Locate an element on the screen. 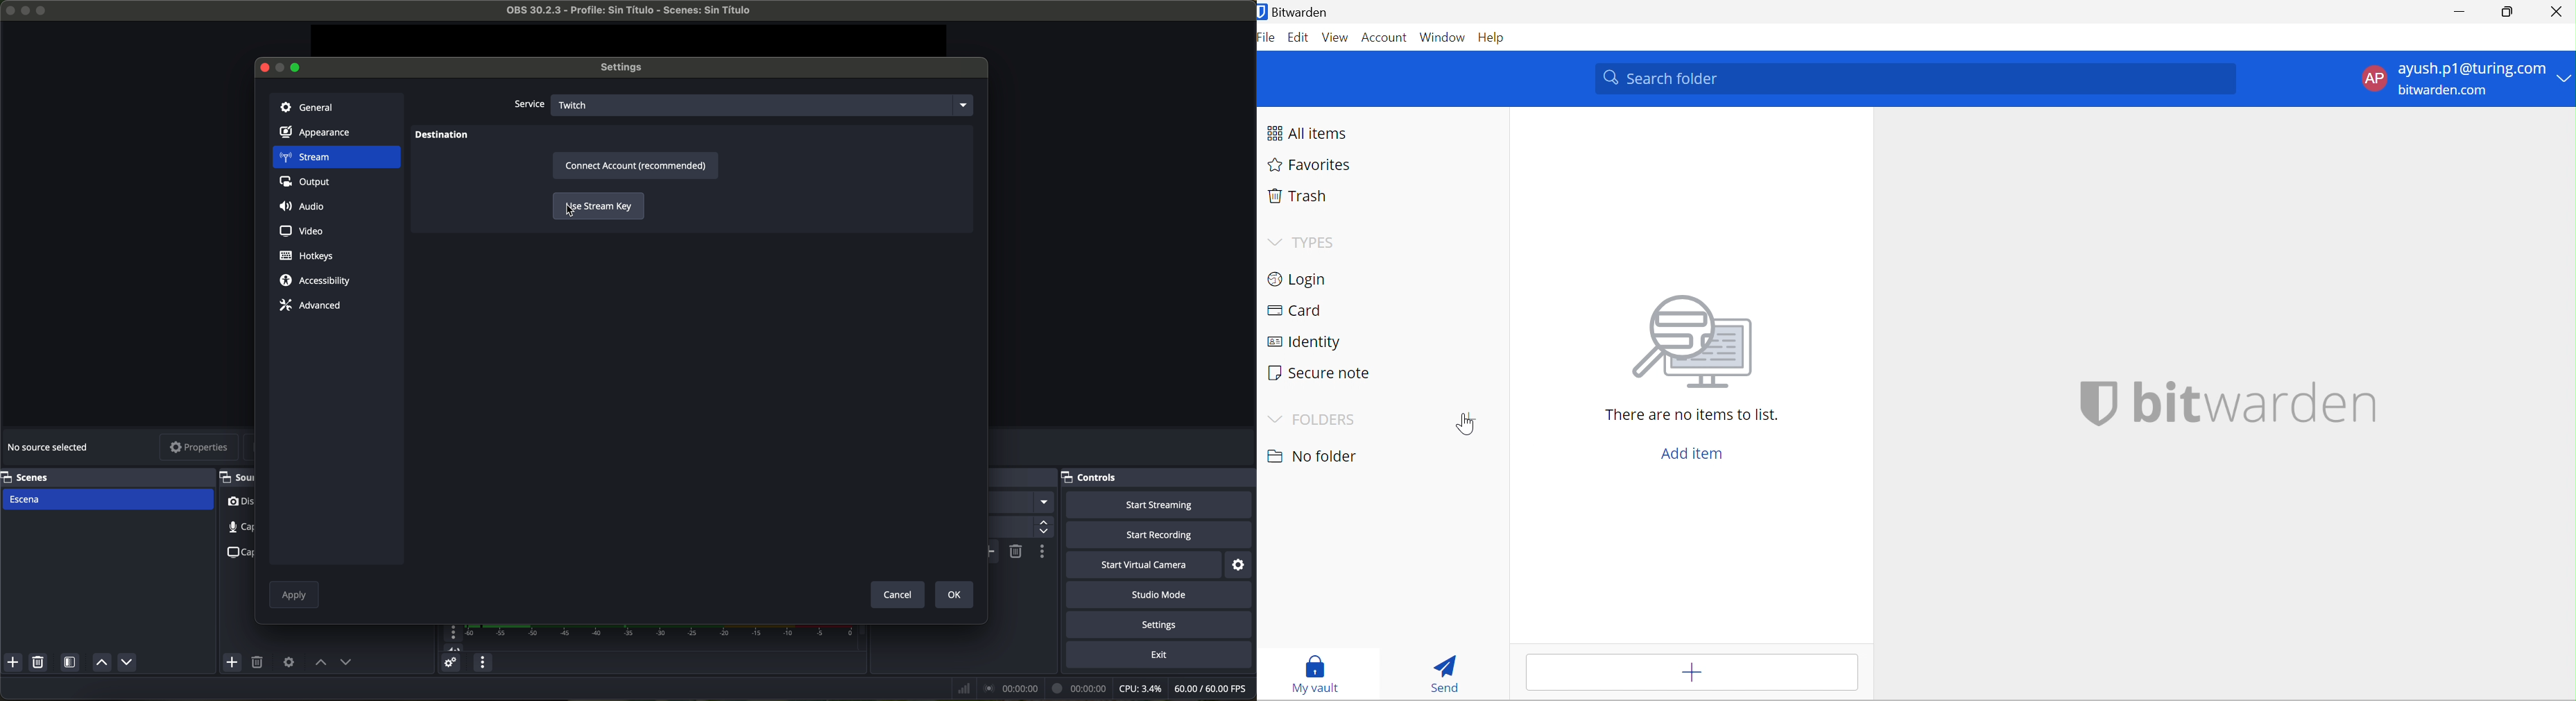 This screenshot has width=2576, height=728. settings is located at coordinates (1240, 565).